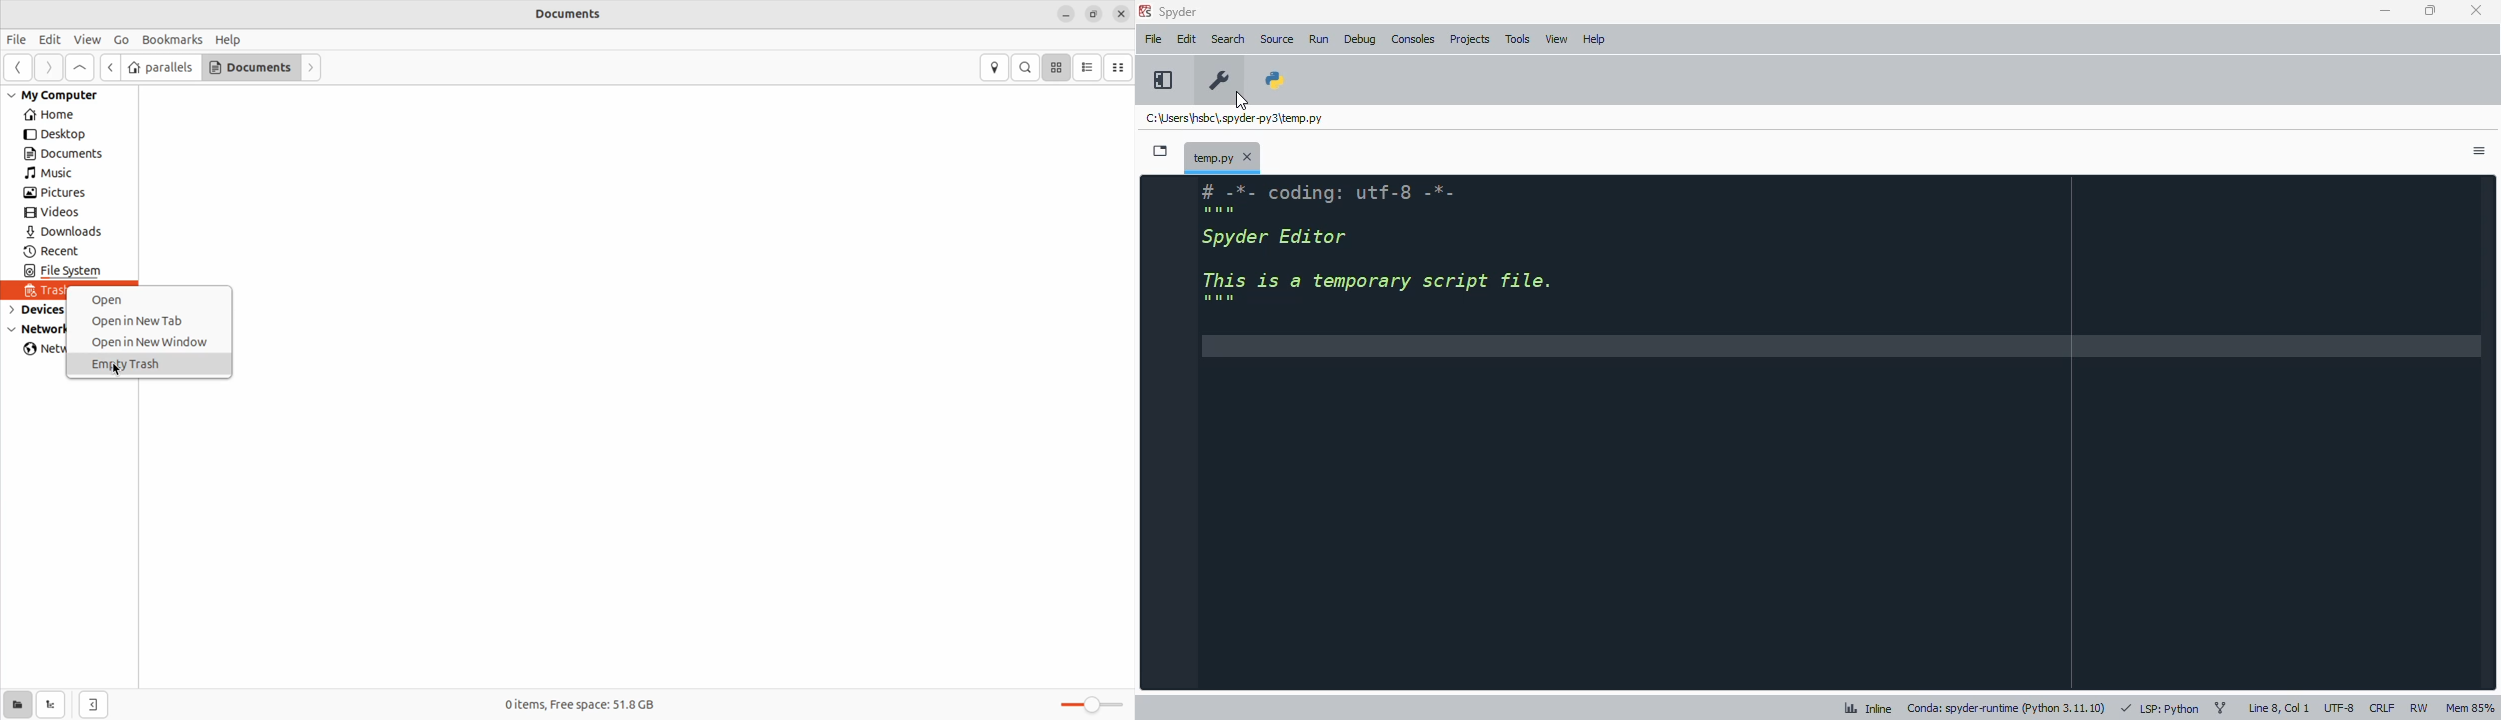 The height and width of the screenshot is (728, 2520). Describe the element at coordinates (67, 233) in the screenshot. I see `Downlaods` at that location.